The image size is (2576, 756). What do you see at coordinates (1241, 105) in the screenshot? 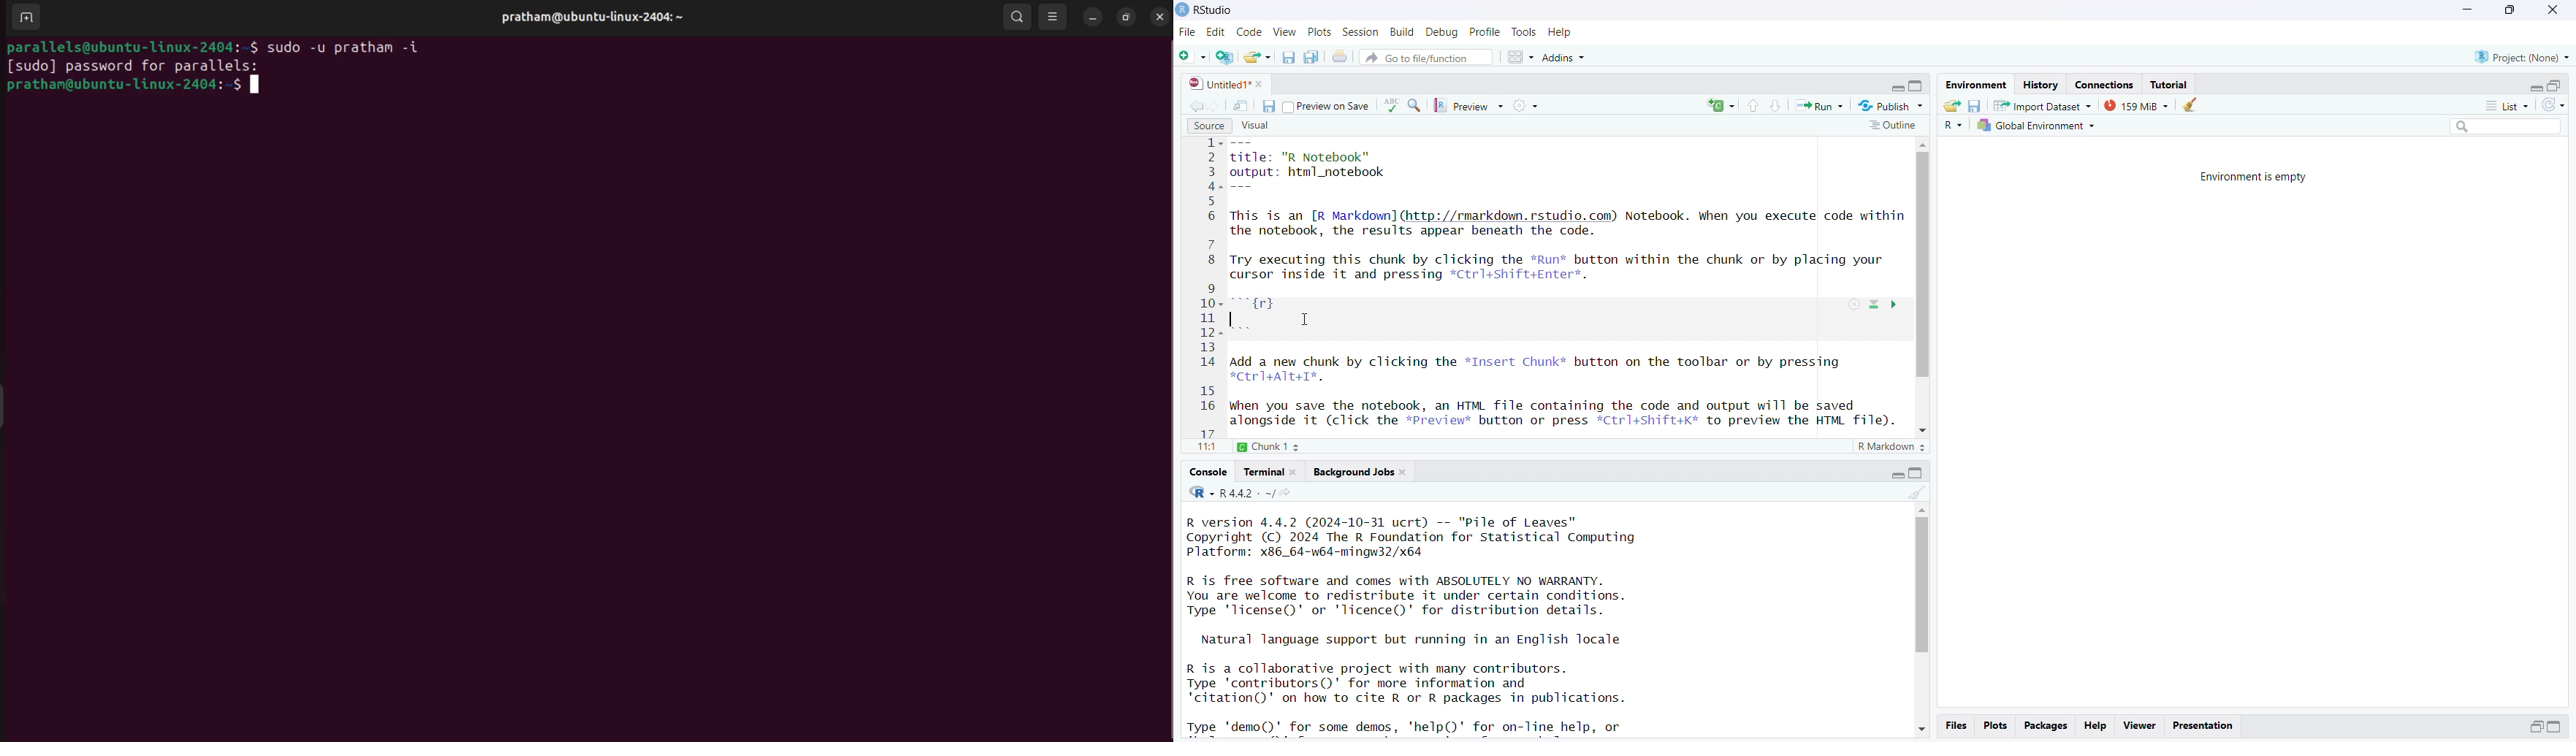
I see `show in new window` at bounding box center [1241, 105].